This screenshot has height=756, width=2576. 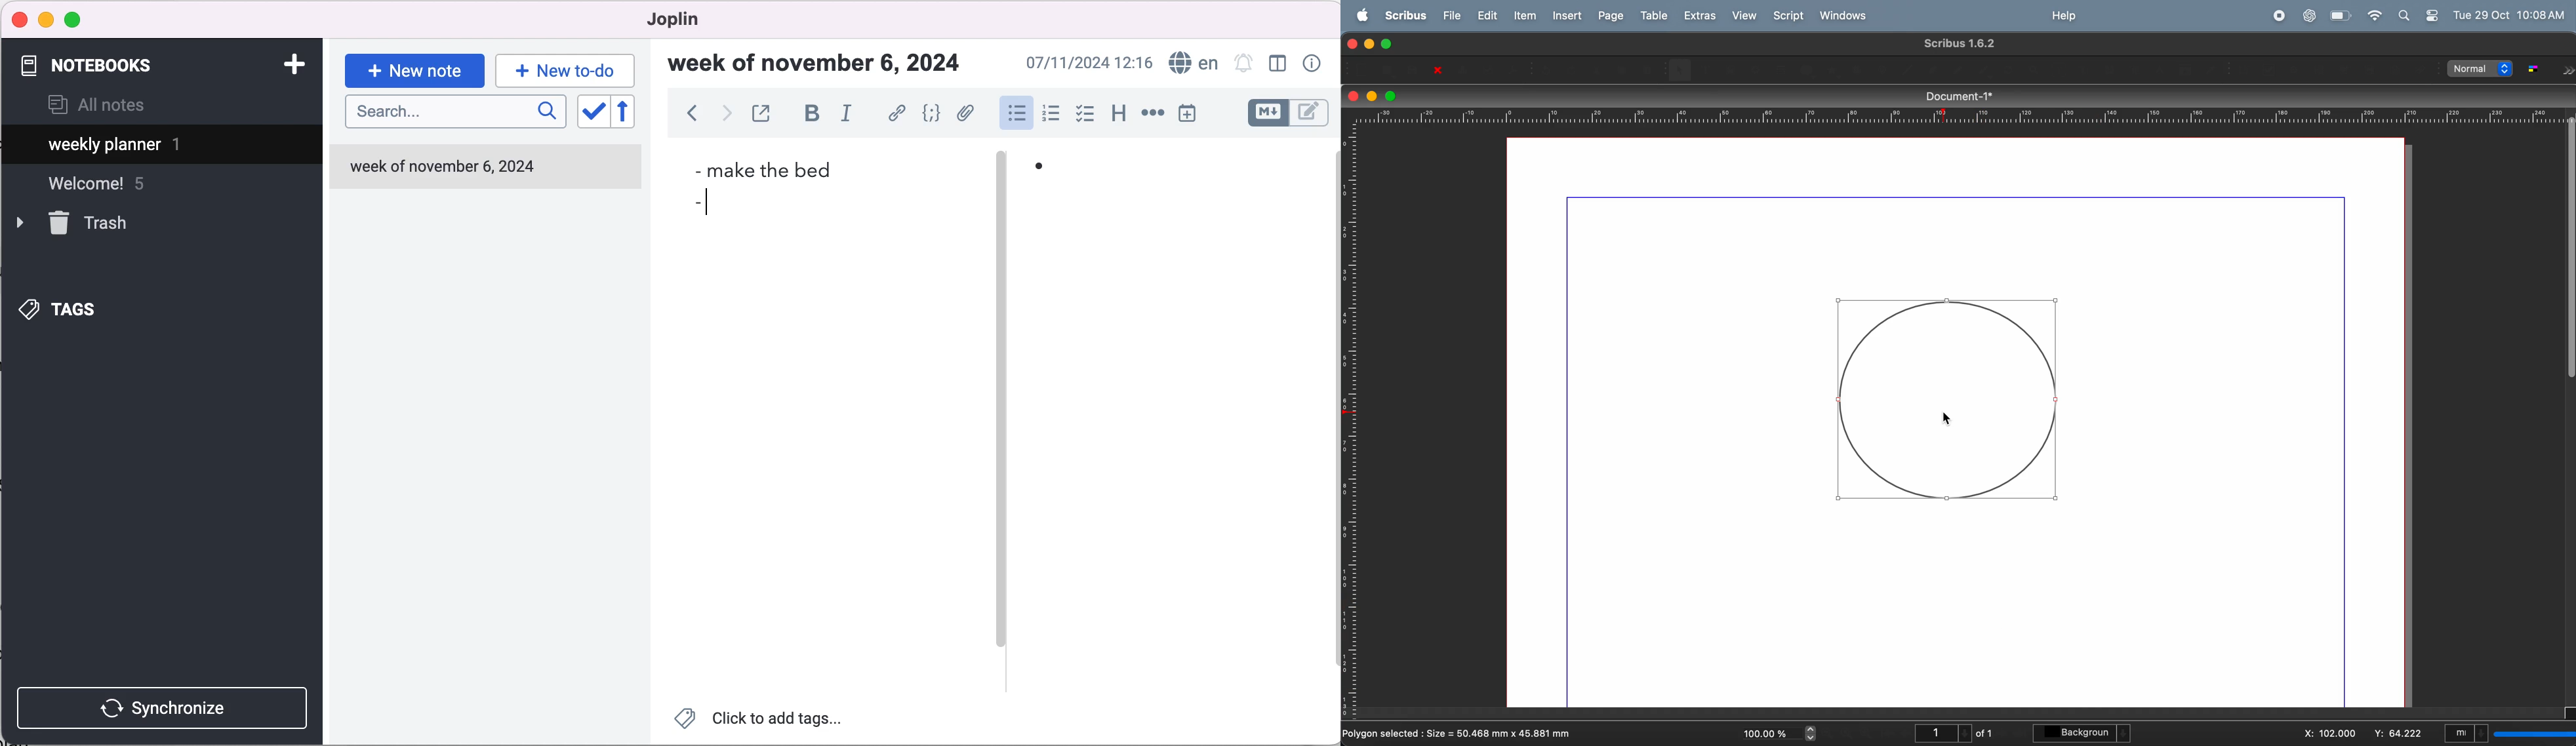 What do you see at coordinates (592, 115) in the screenshot?
I see `toggle sort order field` at bounding box center [592, 115].